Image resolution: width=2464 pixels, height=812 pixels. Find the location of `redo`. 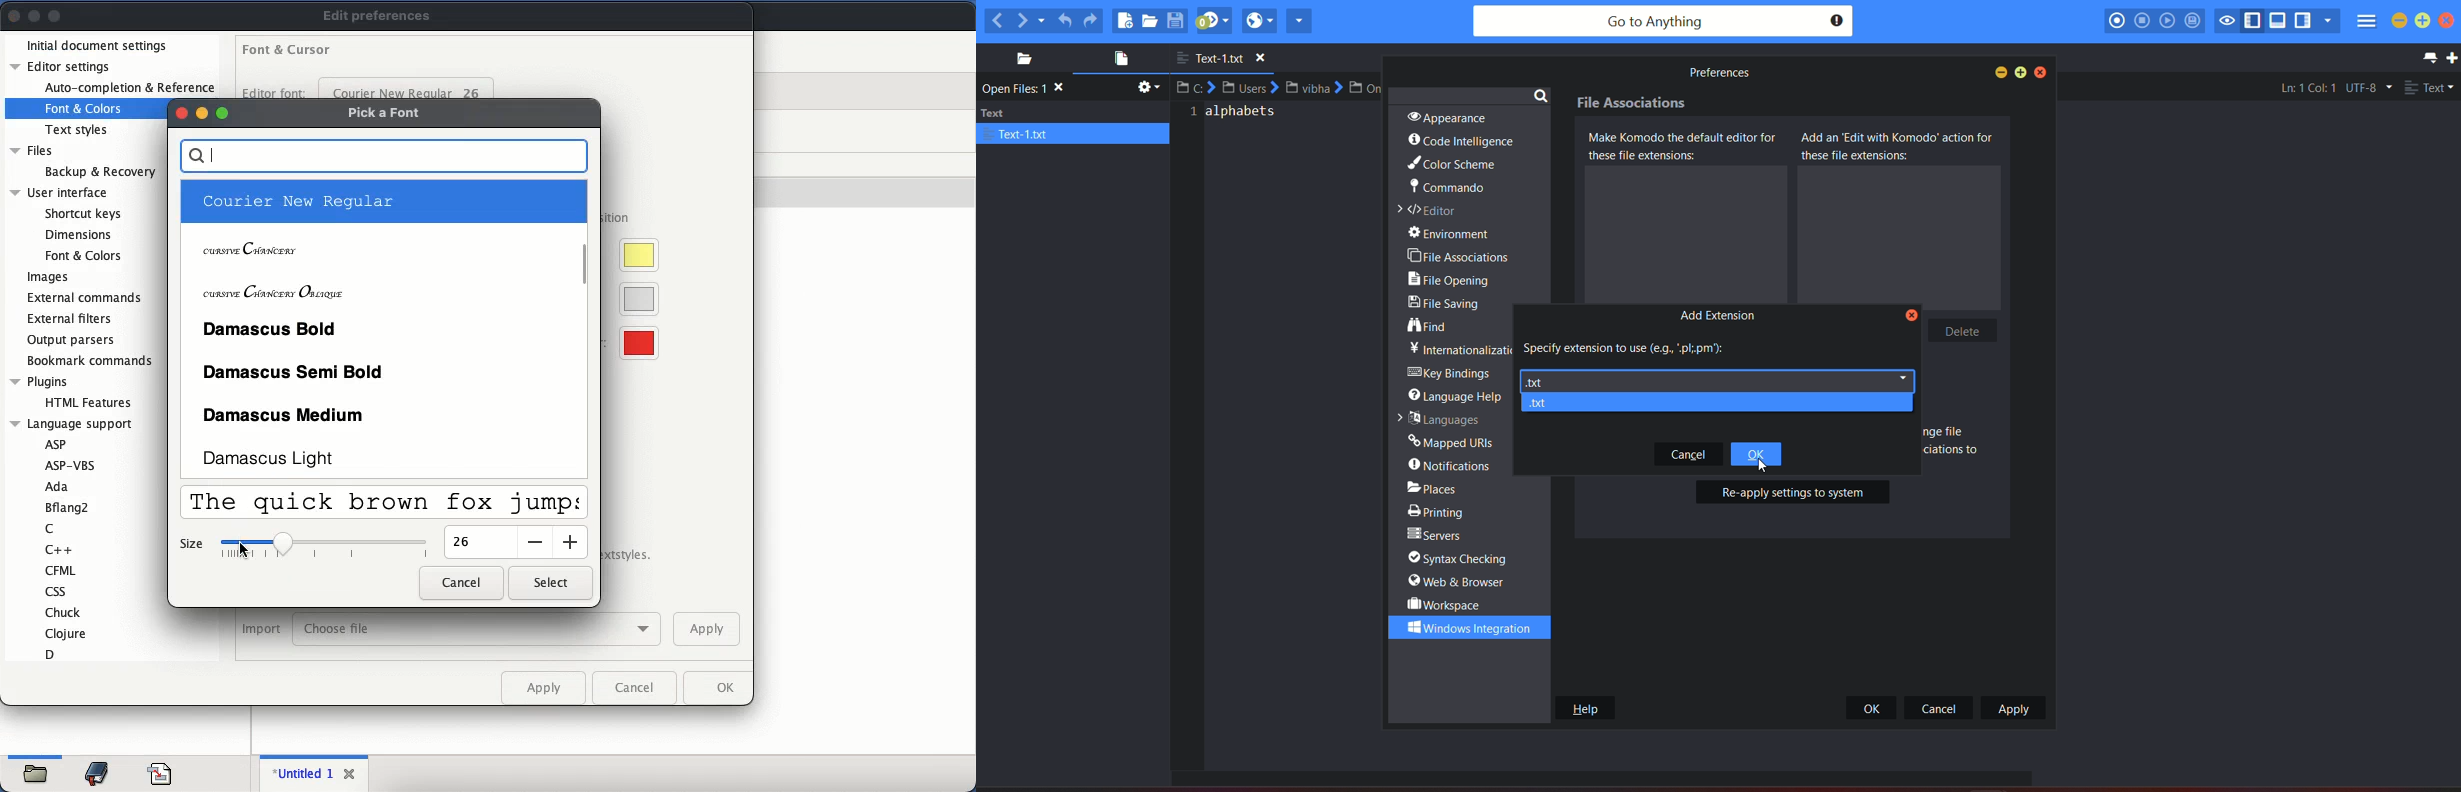

redo is located at coordinates (1091, 20).